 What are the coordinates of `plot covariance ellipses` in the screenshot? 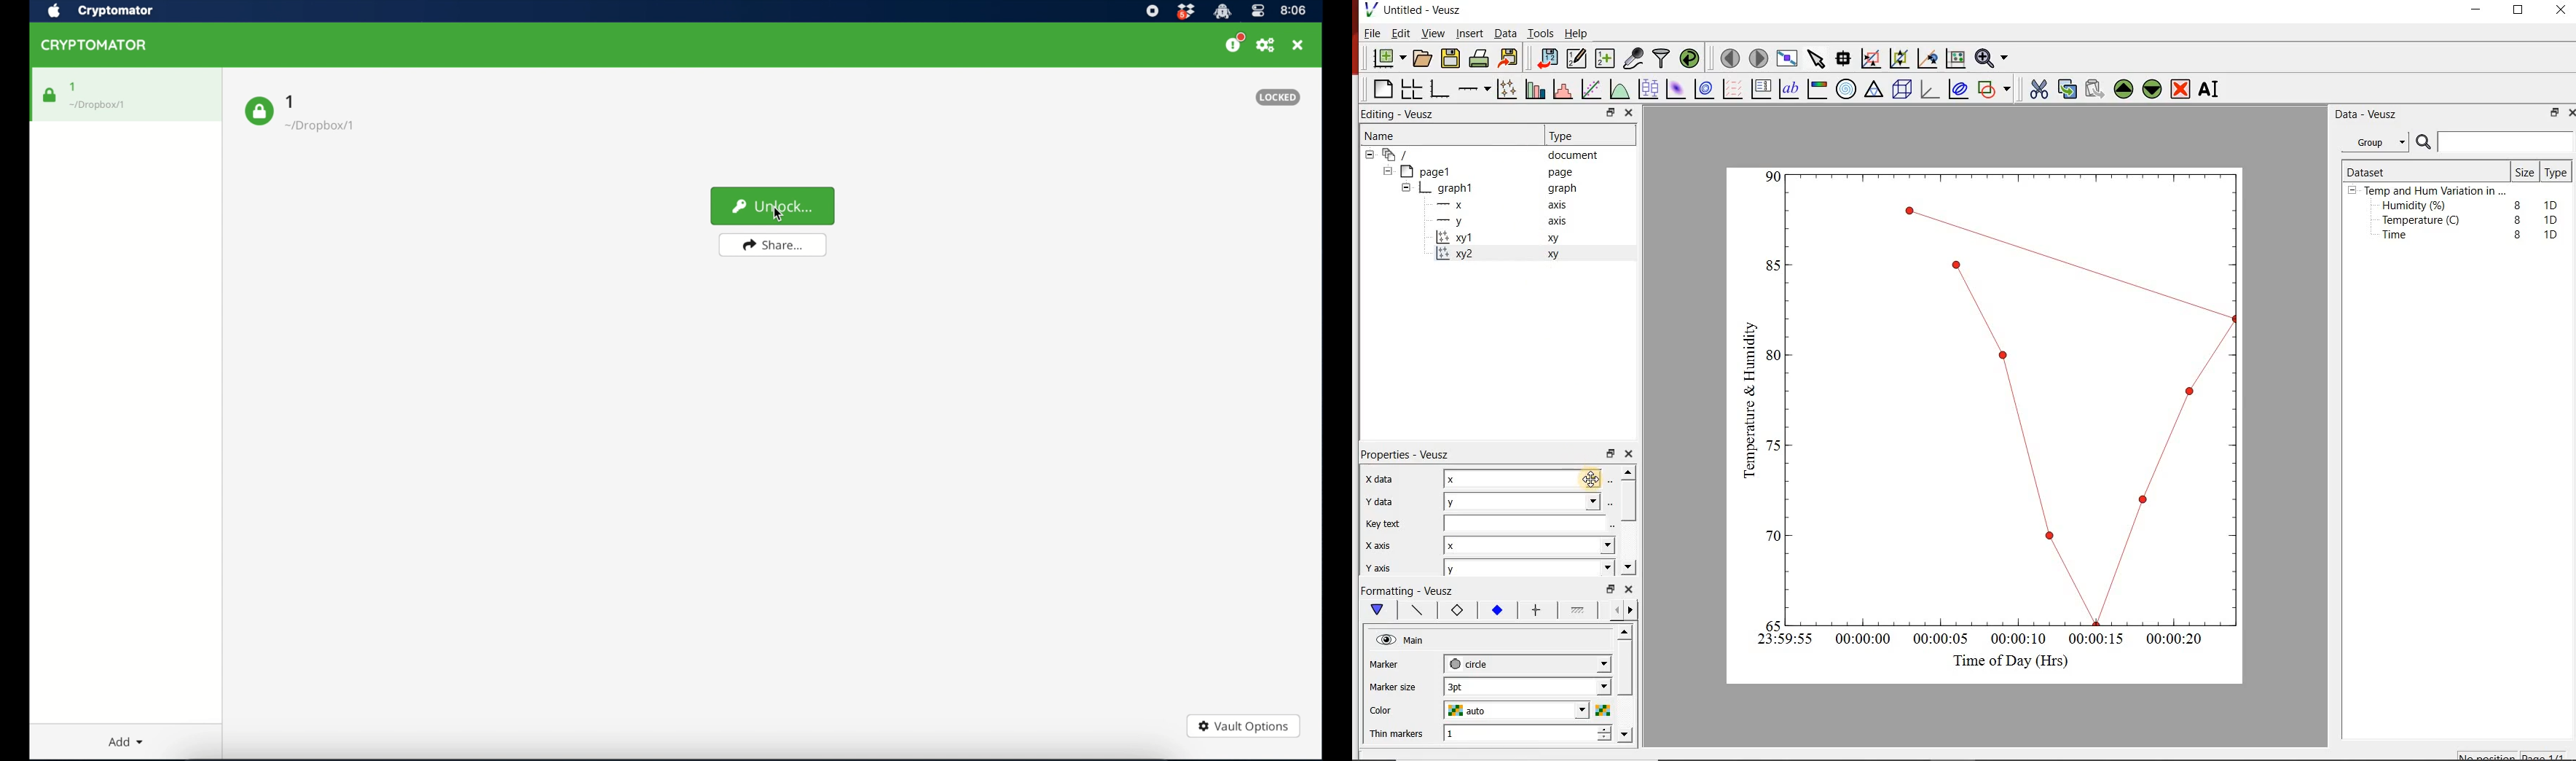 It's located at (1962, 92).